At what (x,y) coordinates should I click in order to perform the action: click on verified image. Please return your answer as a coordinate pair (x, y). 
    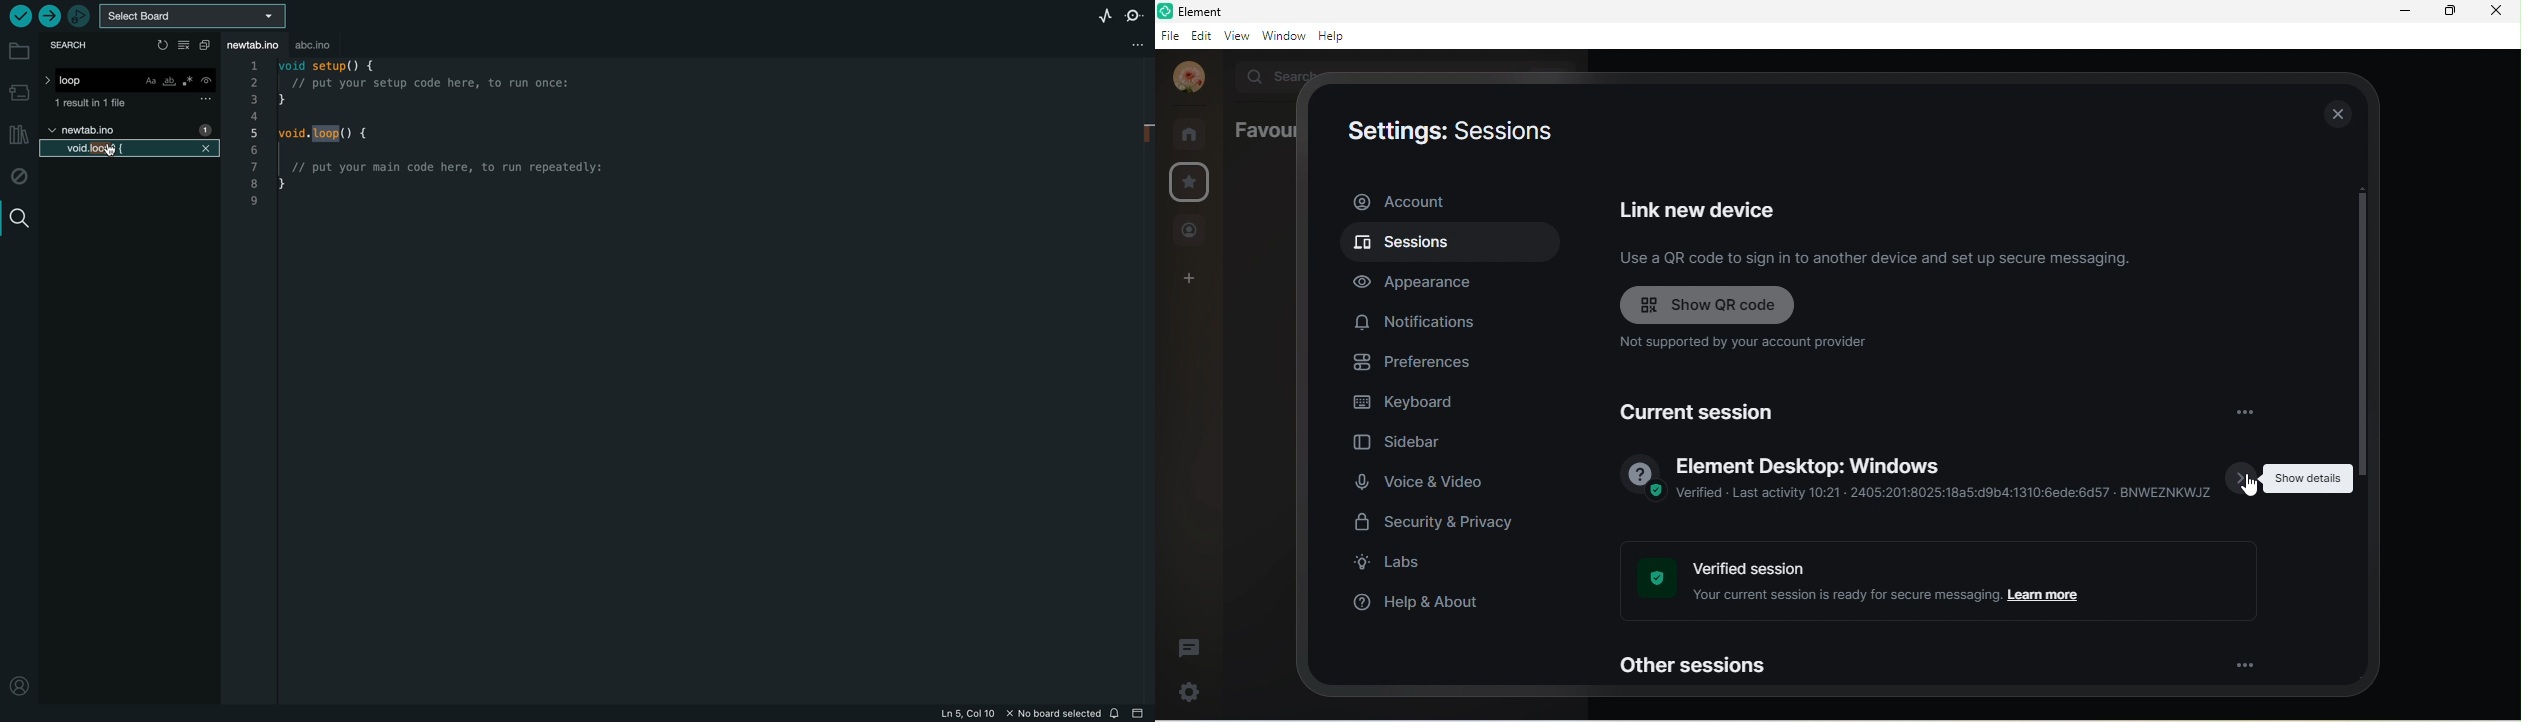
    Looking at the image, I should click on (1658, 580).